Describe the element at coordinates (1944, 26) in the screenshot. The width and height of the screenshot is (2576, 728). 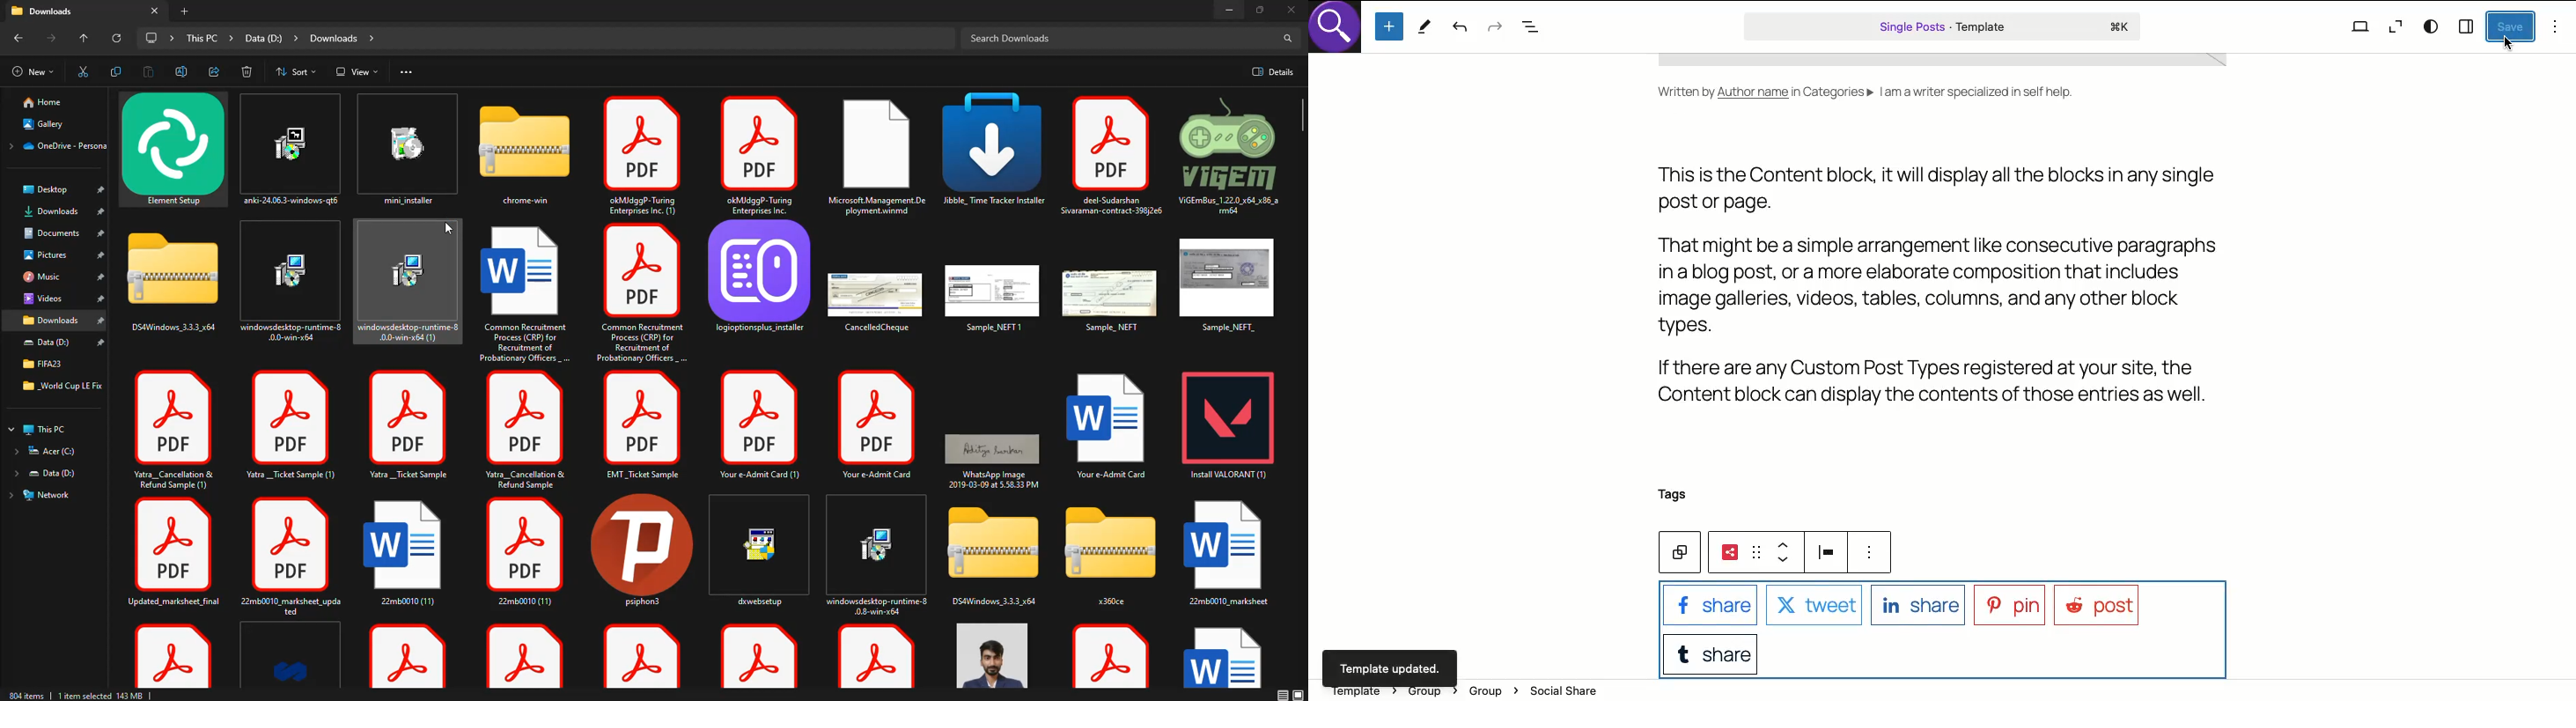
I see `Single posts template` at that location.